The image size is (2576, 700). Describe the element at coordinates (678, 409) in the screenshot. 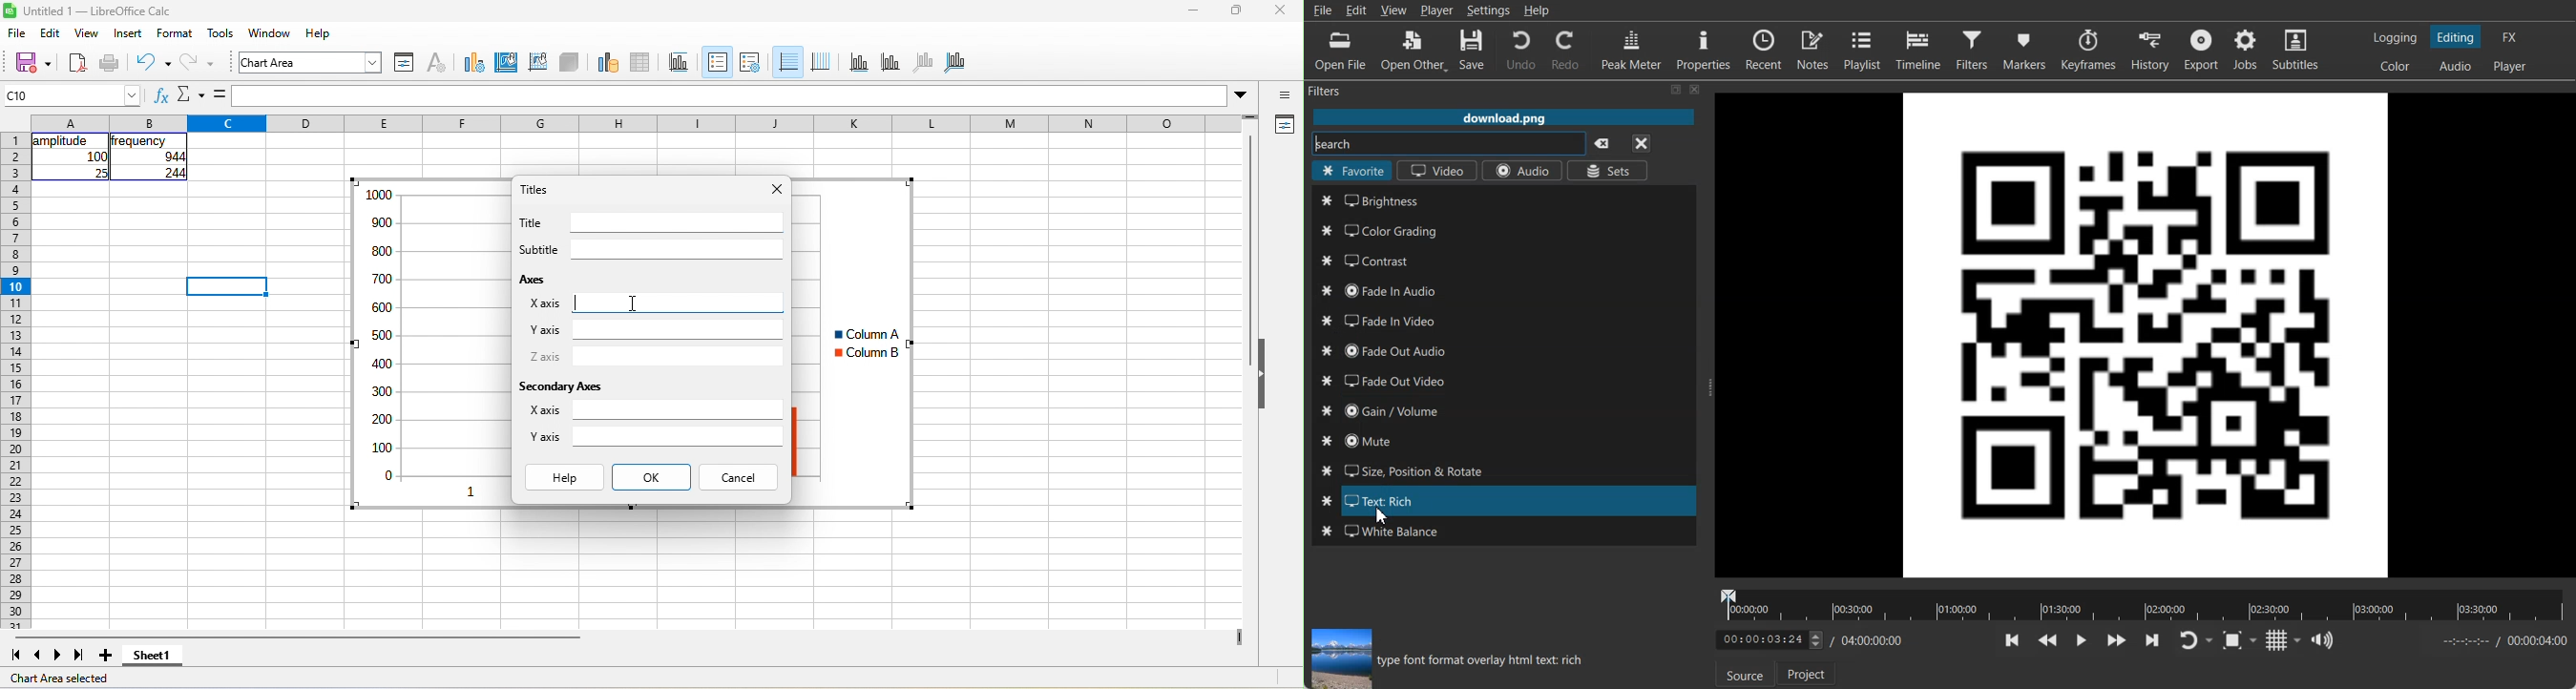

I see `Input for secondary x axis` at that location.